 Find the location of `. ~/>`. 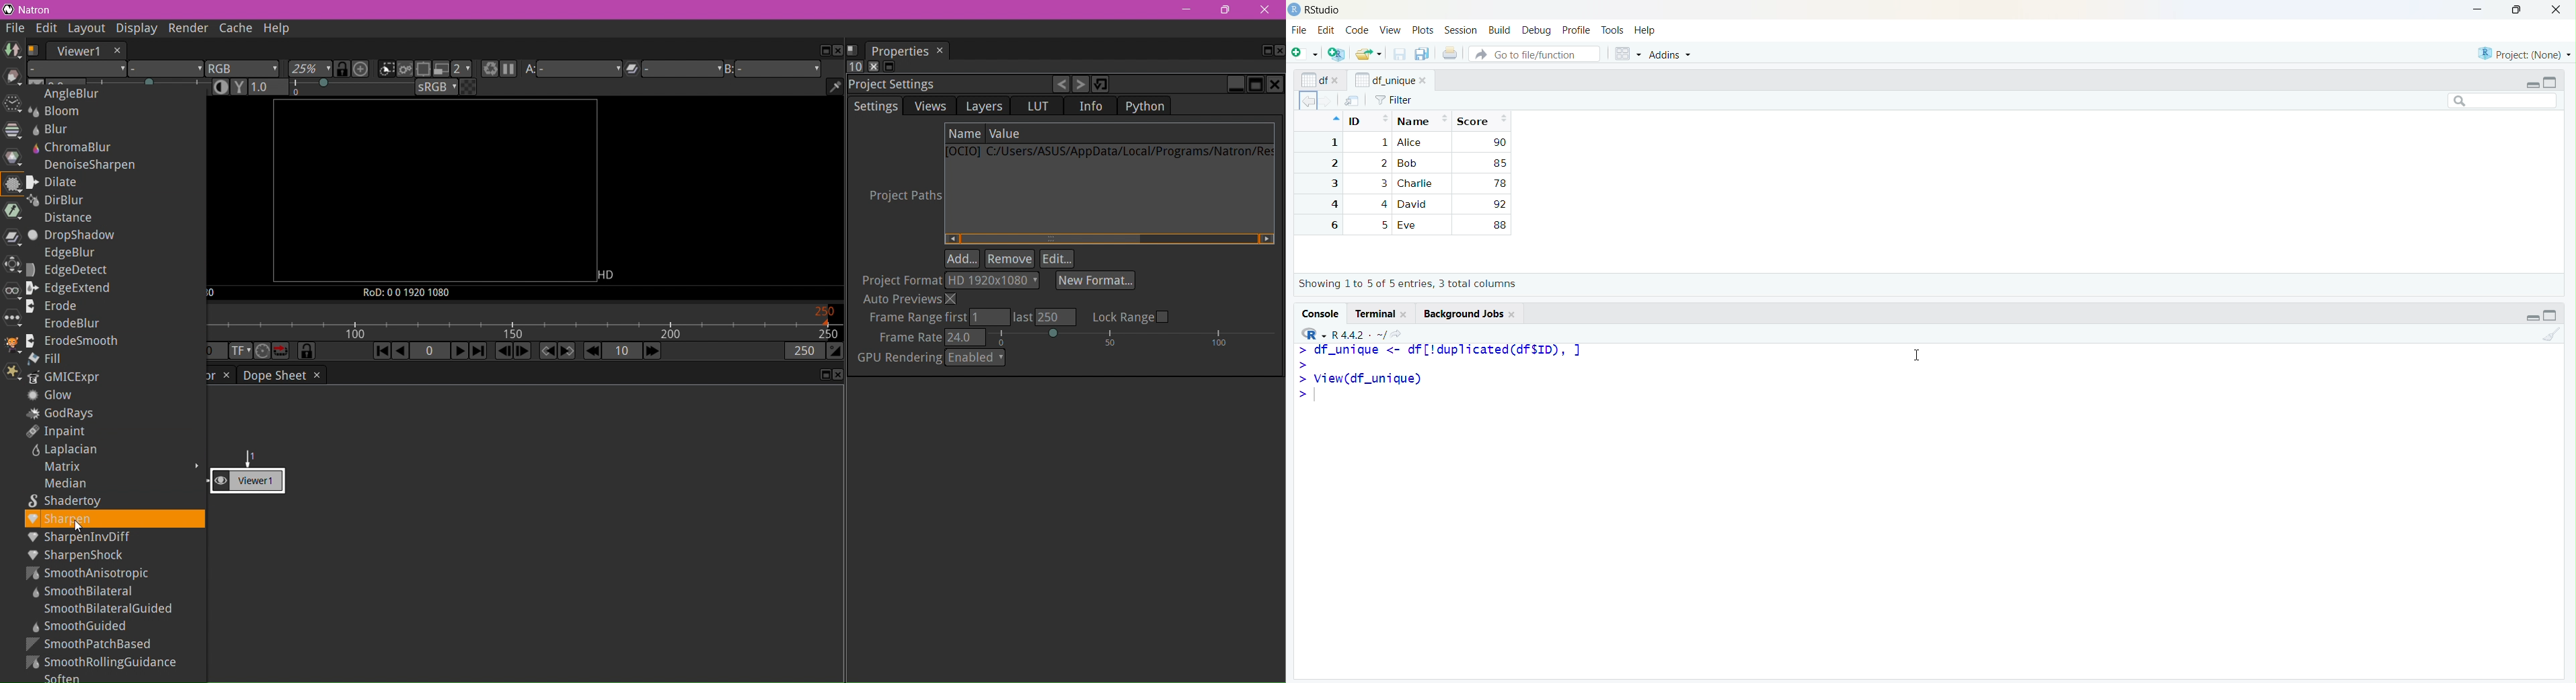

. ~/> is located at coordinates (1387, 335).